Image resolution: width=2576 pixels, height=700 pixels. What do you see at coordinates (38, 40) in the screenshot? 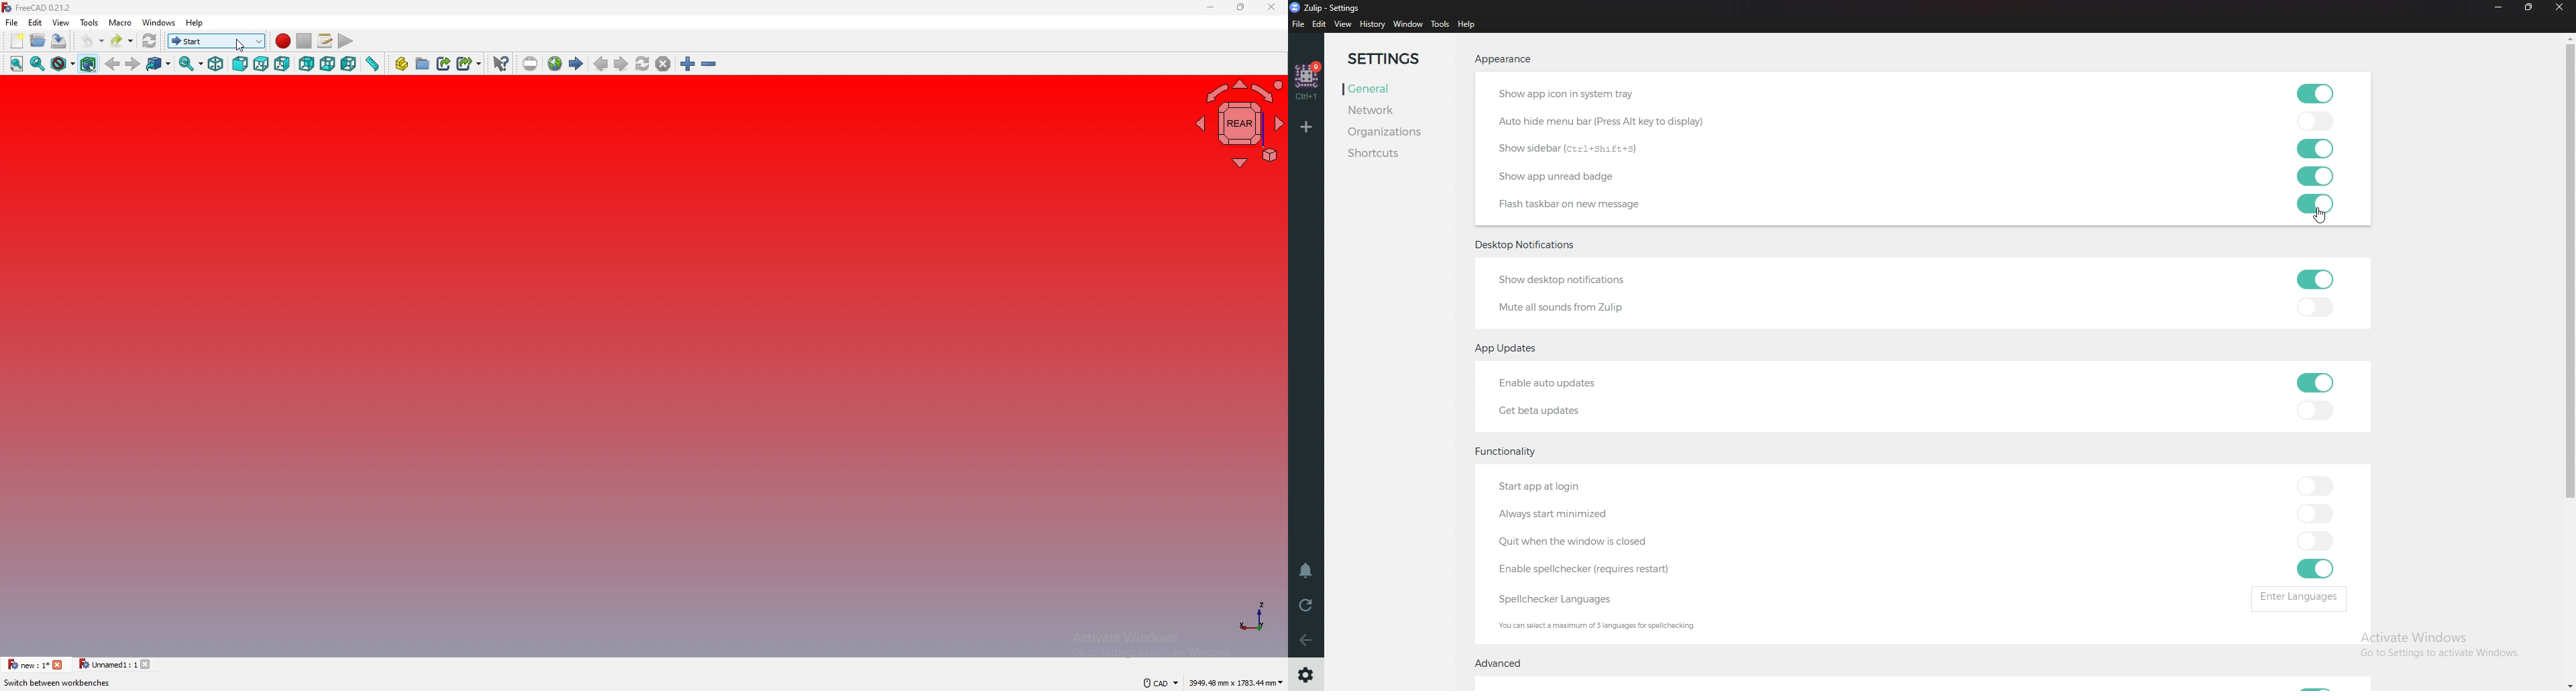
I see `open` at bounding box center [38, 40].